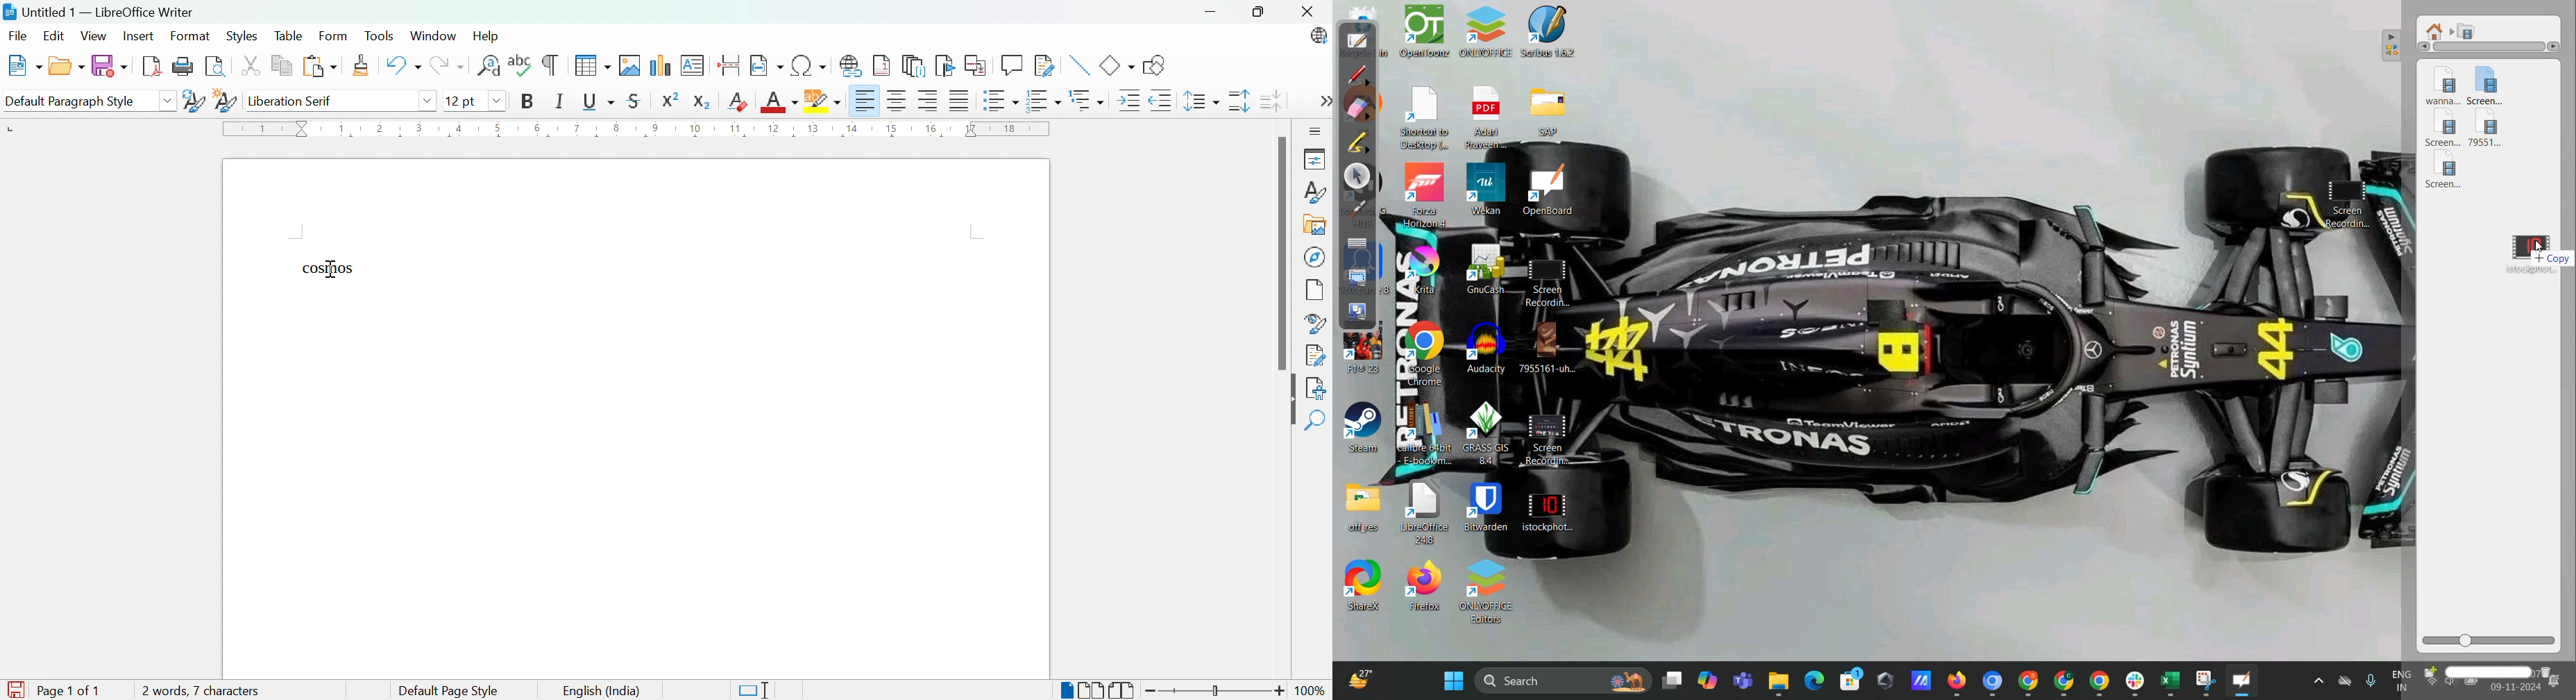 The image size is (2576, 700). I want to click on Multiple-page view, so click(1093, 690).